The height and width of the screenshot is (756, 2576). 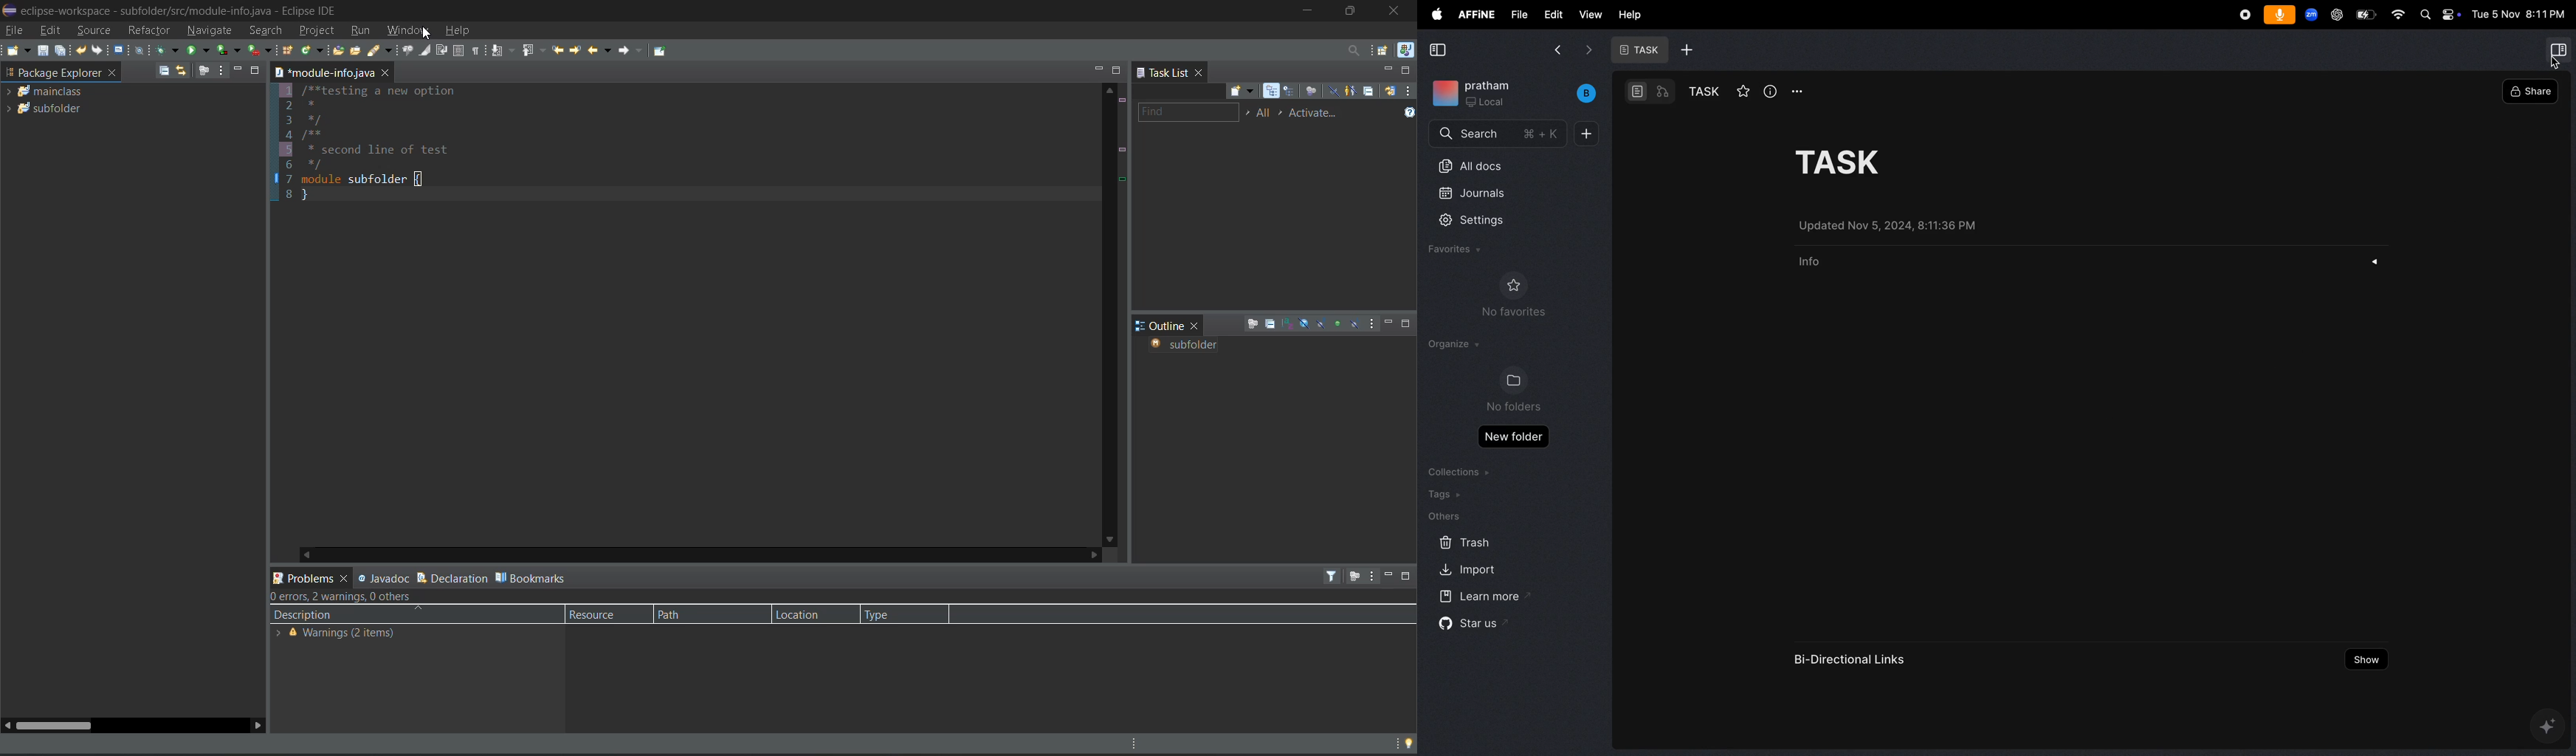 What do you see at coordinates (1385, 52) in the screenshot?
I see `open perspective` at bounding box center [1385, 52].